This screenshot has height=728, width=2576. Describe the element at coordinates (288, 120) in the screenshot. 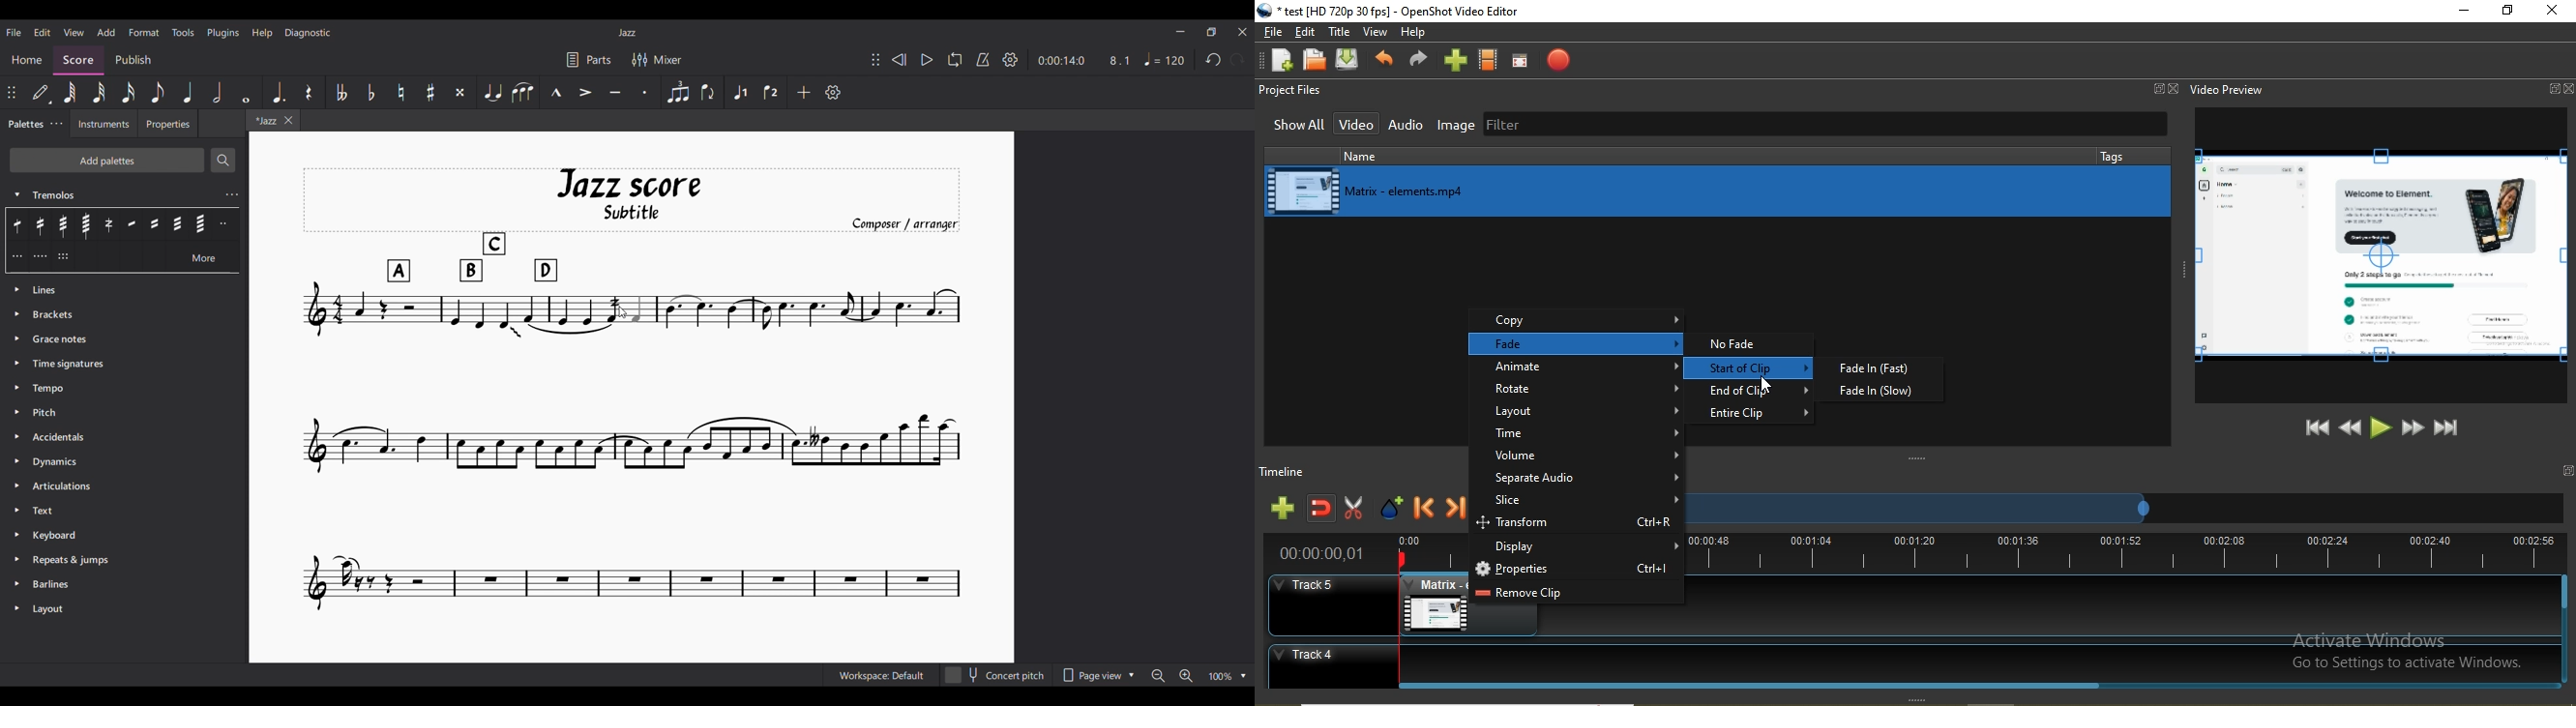

I see `Close tab` at that location.